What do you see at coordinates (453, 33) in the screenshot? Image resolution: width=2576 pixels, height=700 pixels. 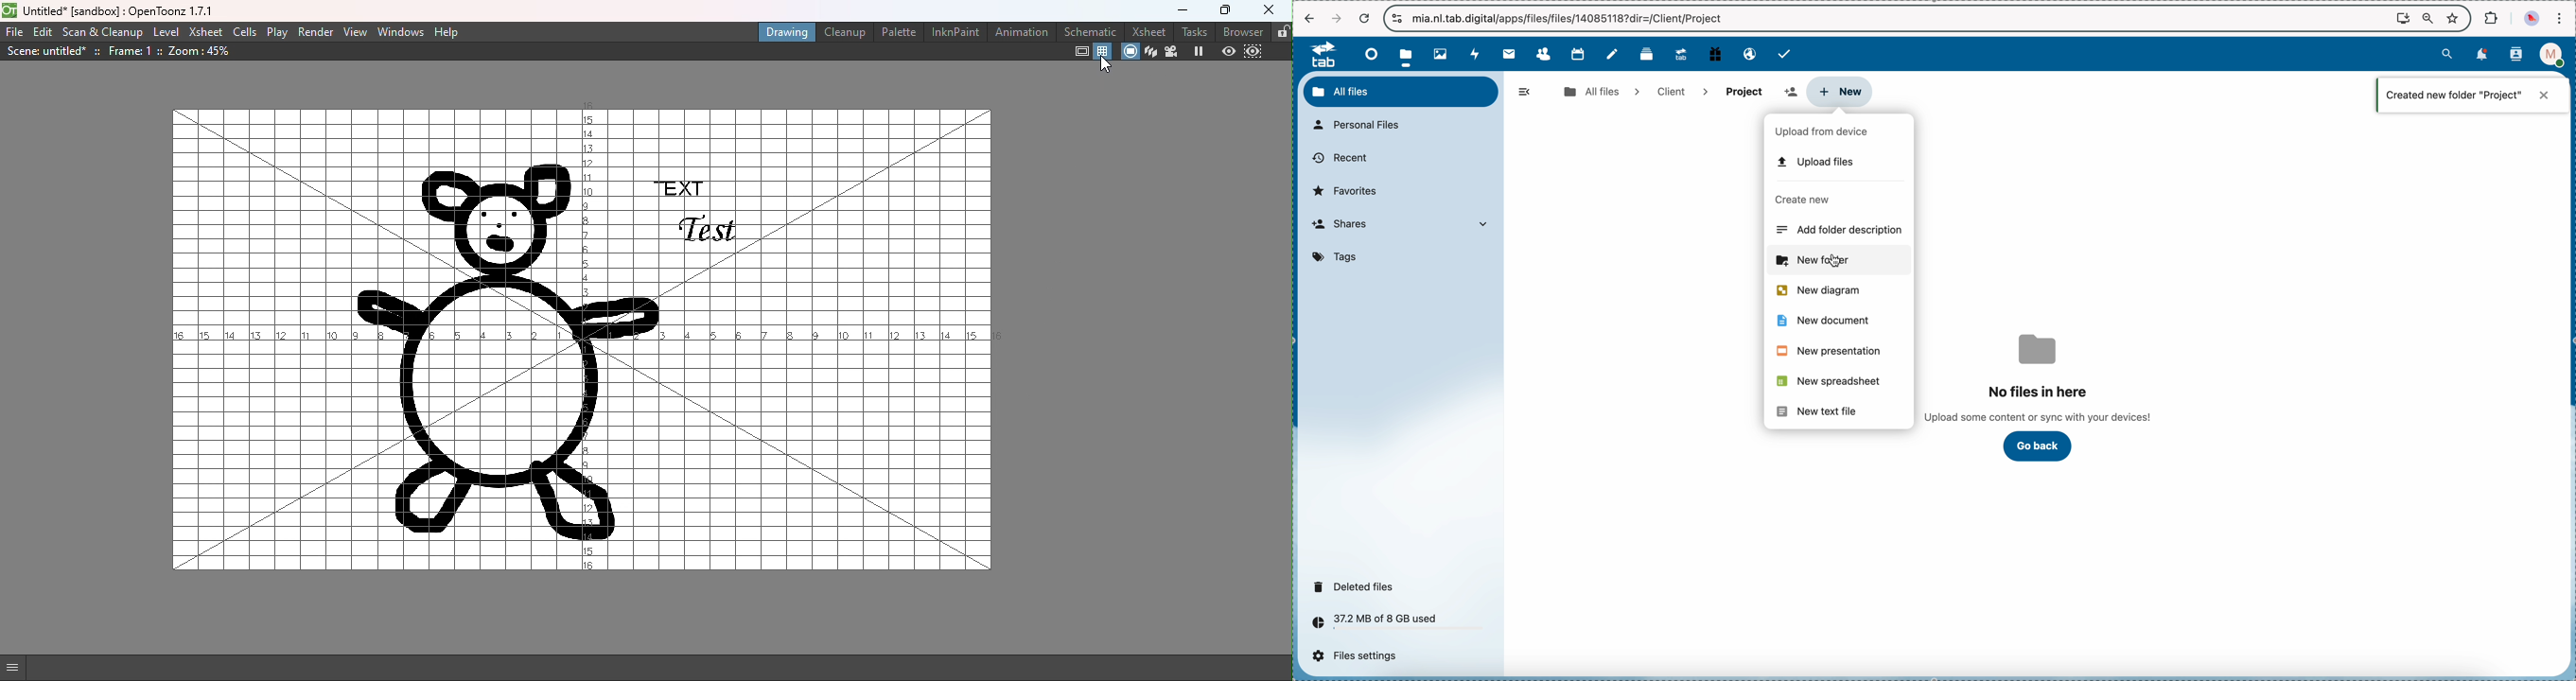 I see `Help` at bounding box center [453, 33].